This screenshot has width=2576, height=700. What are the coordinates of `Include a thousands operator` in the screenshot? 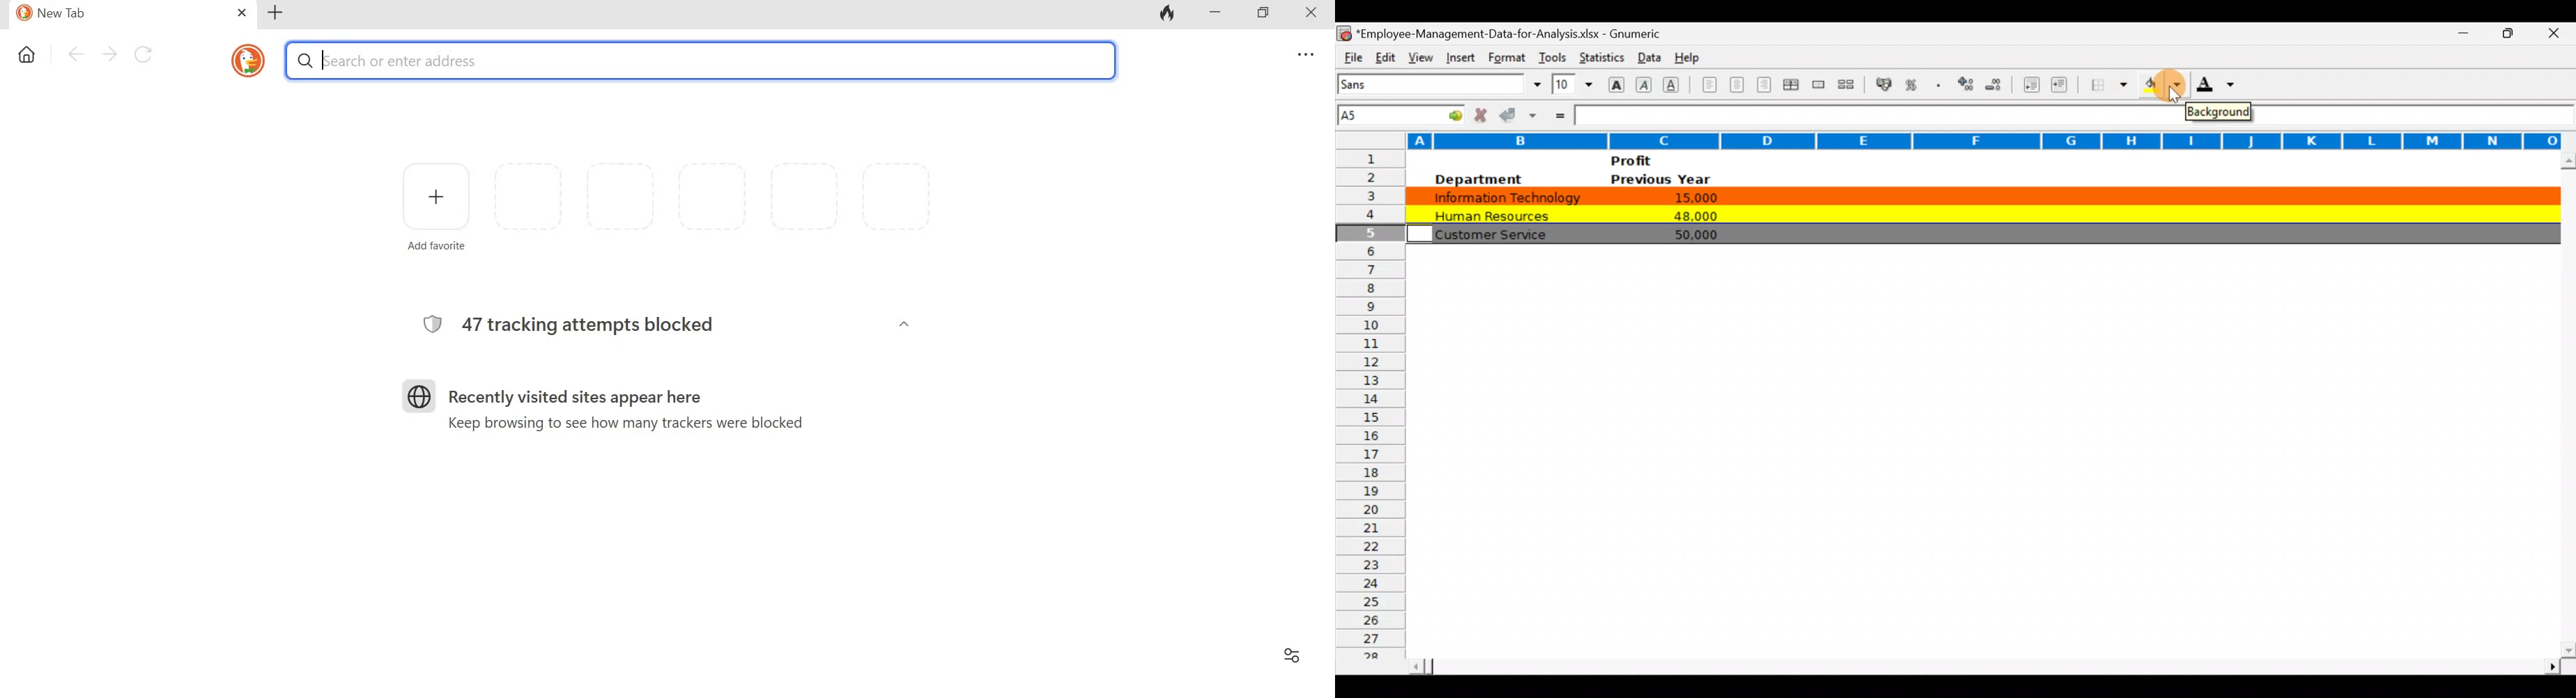 It's located at (1941, 86).